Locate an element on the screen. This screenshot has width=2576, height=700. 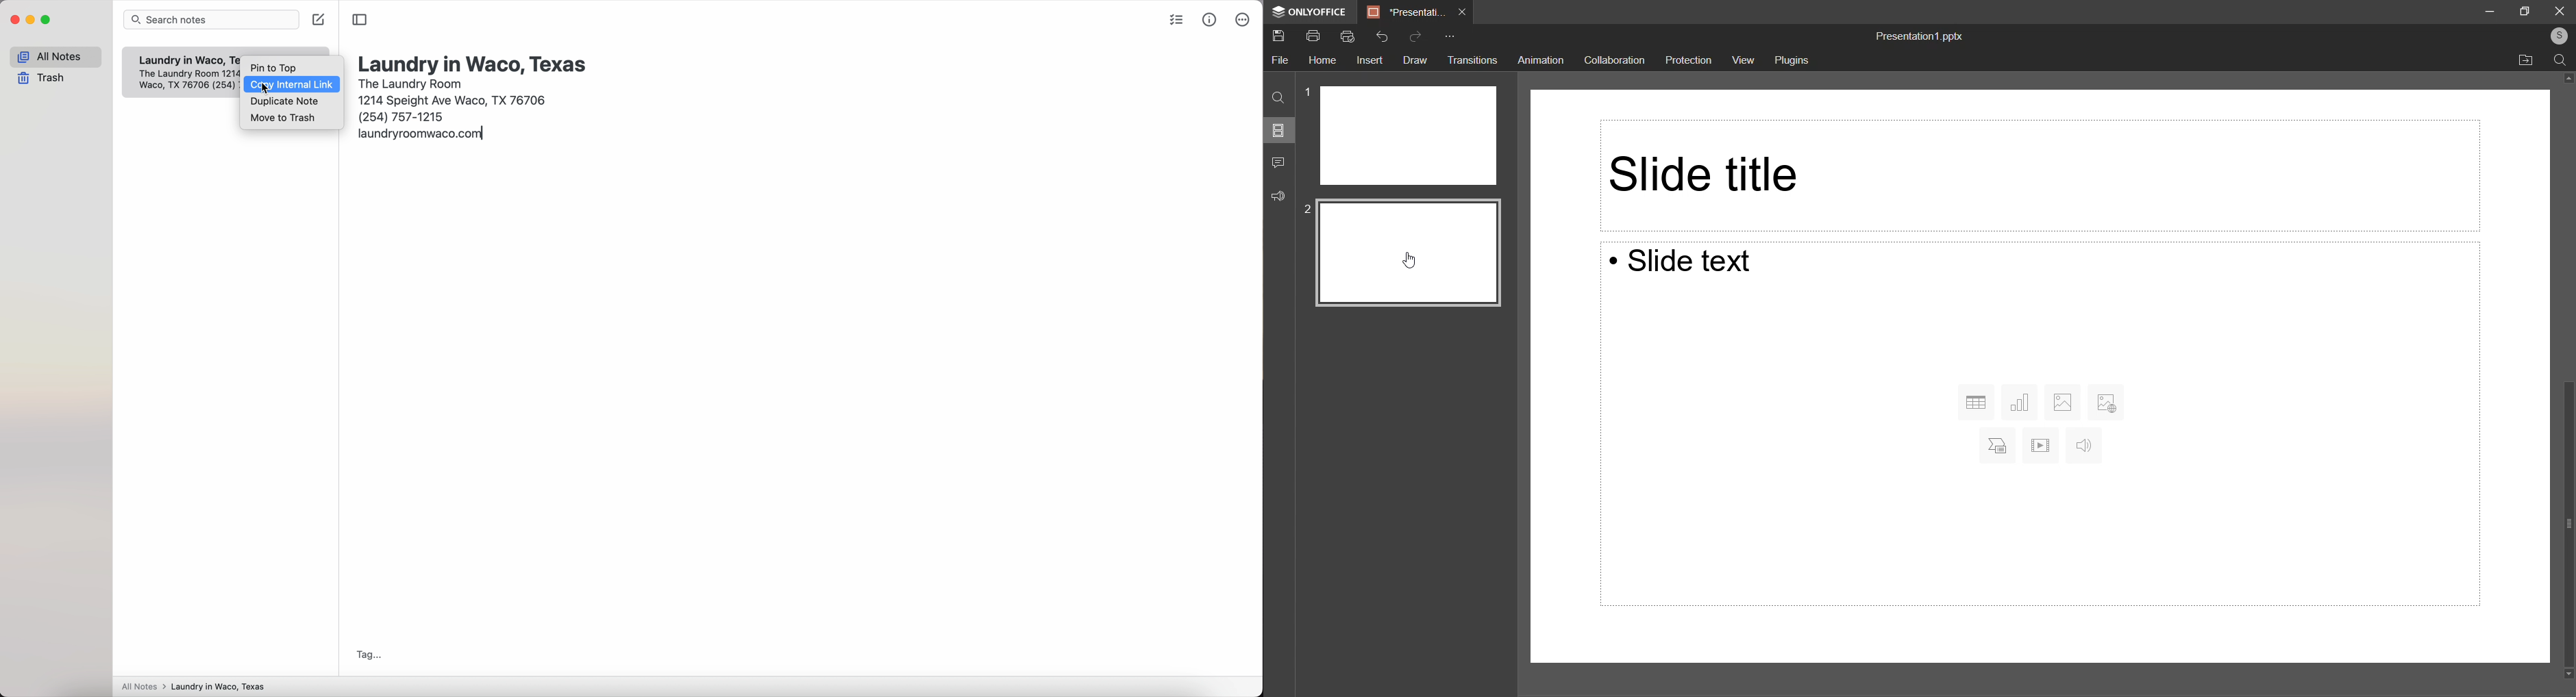
Close is located at coordinates (2560, 10).